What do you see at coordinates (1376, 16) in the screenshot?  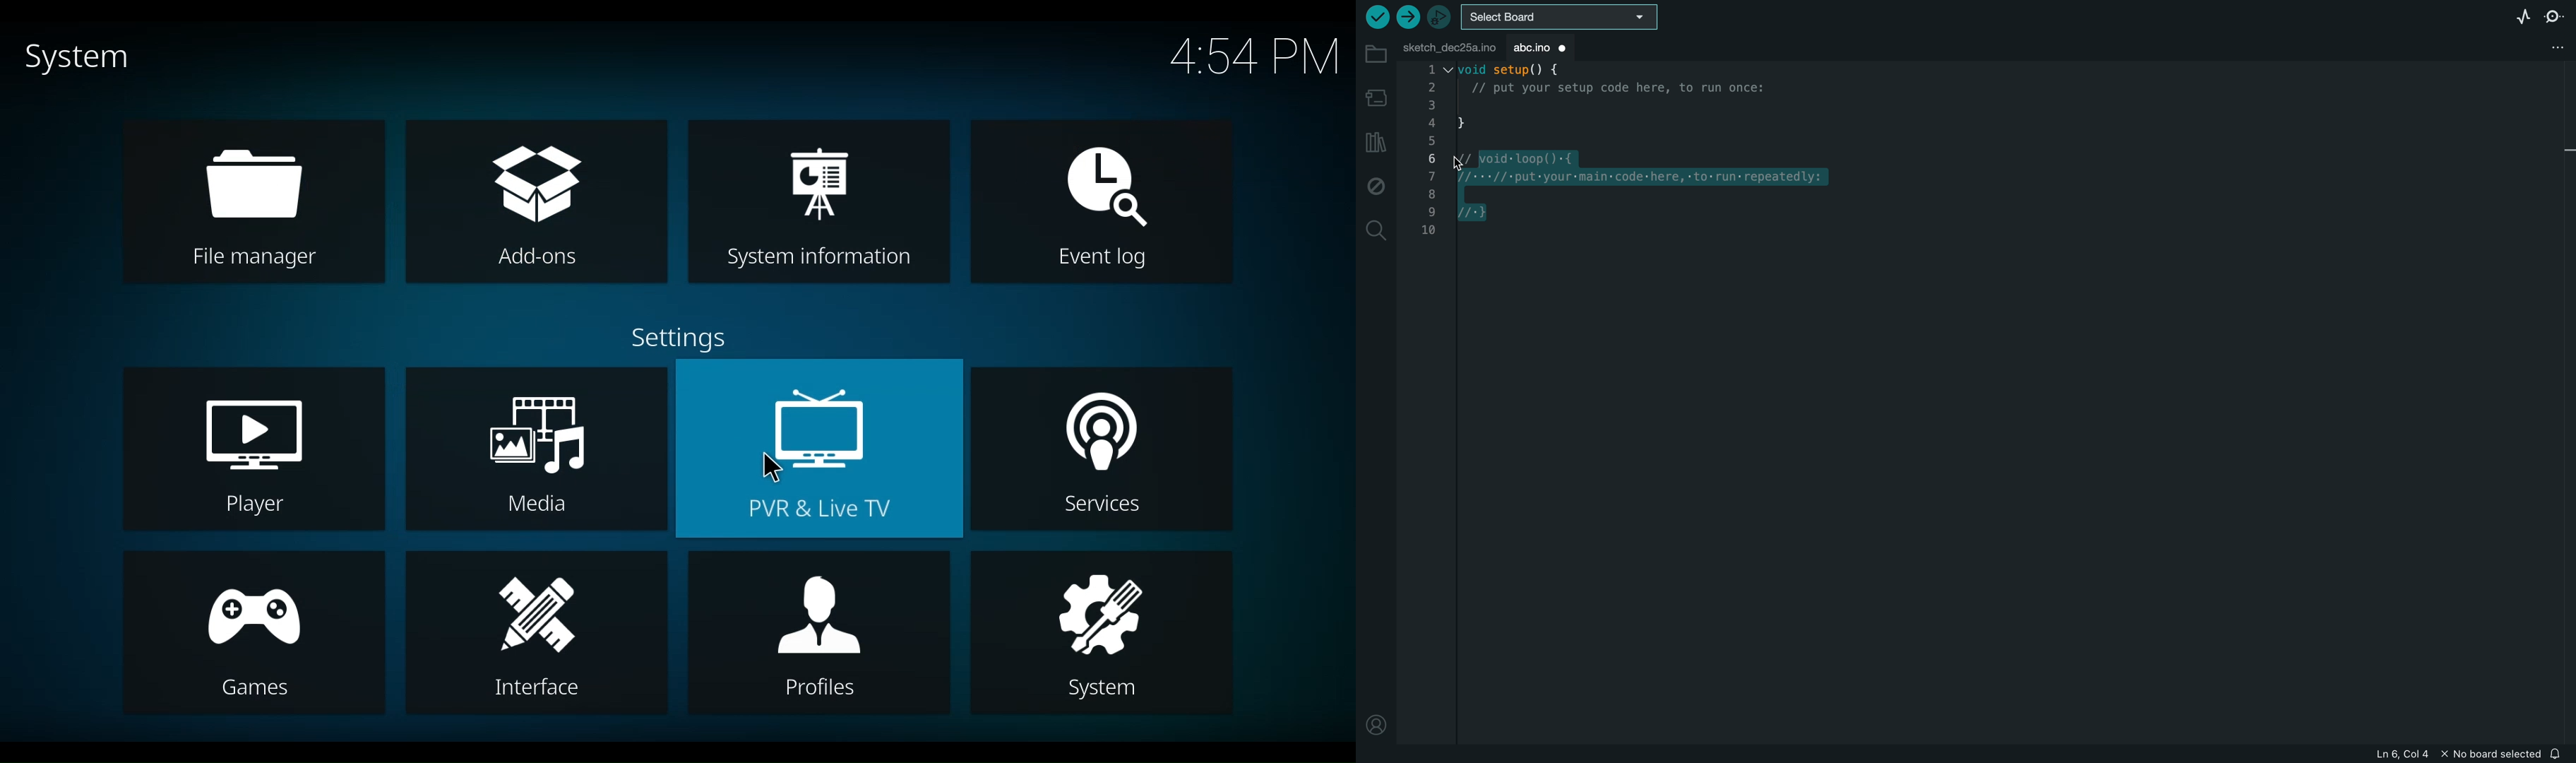 I see `verify` at bounding box center [1376, 16].